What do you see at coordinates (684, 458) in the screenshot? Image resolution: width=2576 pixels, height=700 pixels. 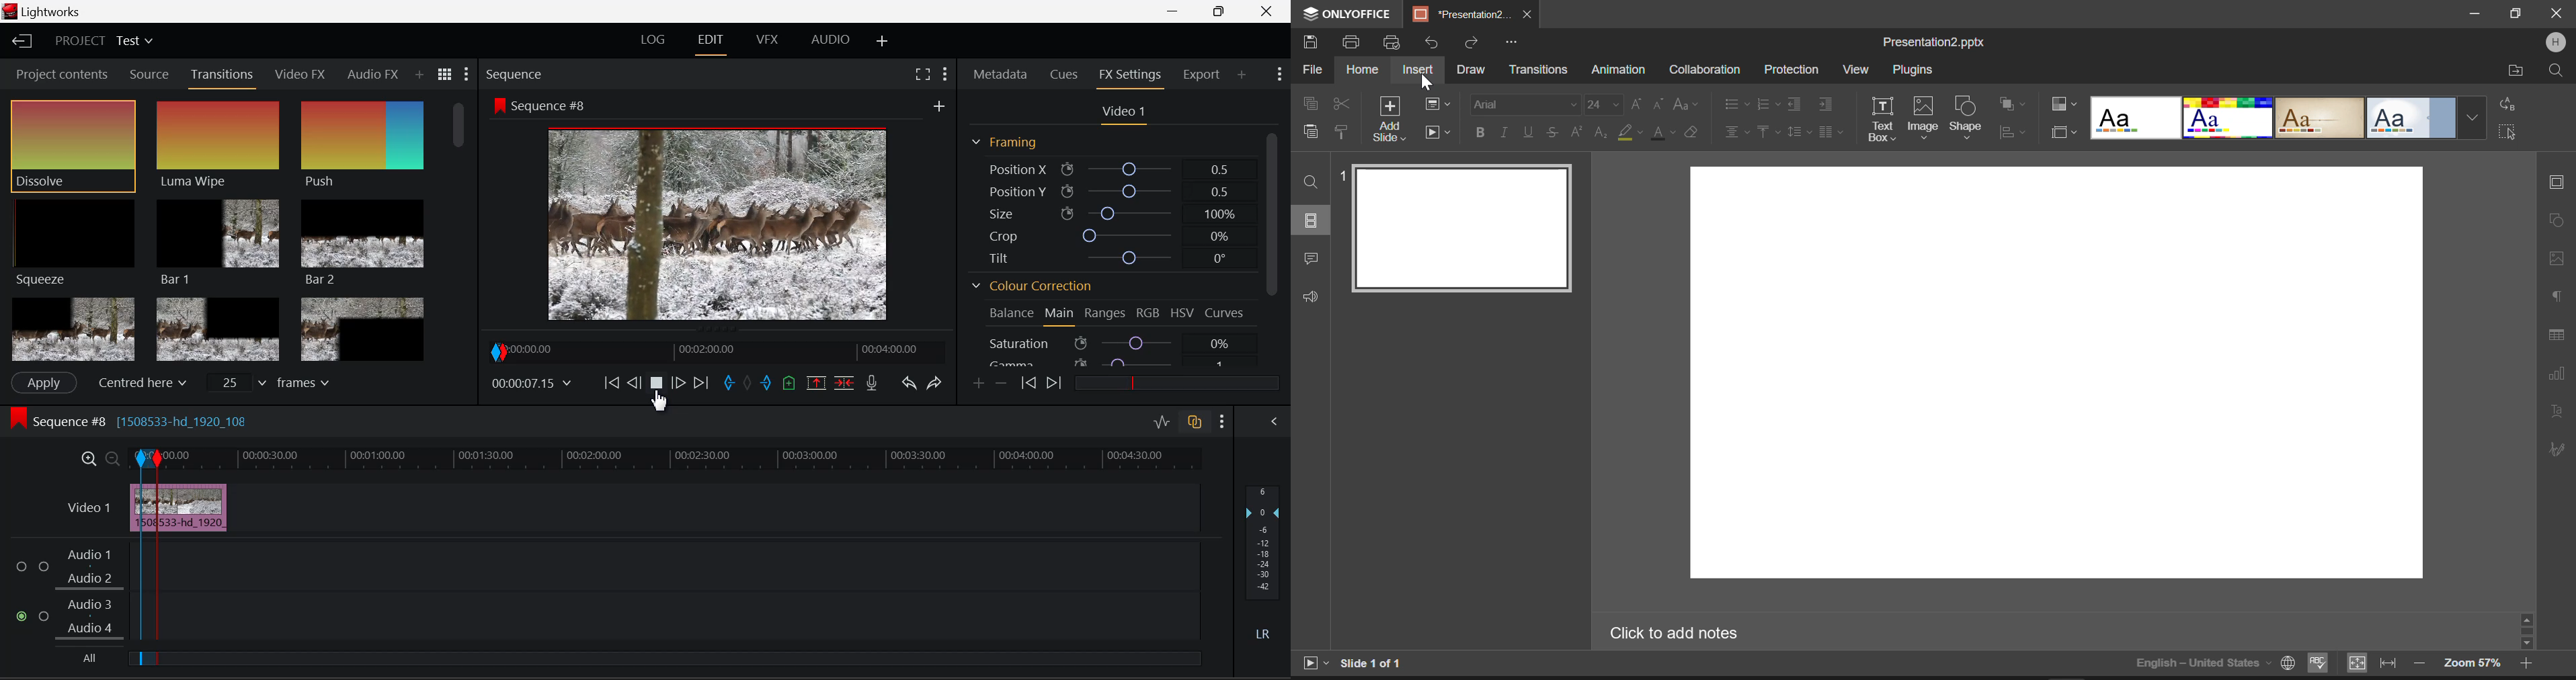 I see `Project Timeline` at bounding box center [684, 458].